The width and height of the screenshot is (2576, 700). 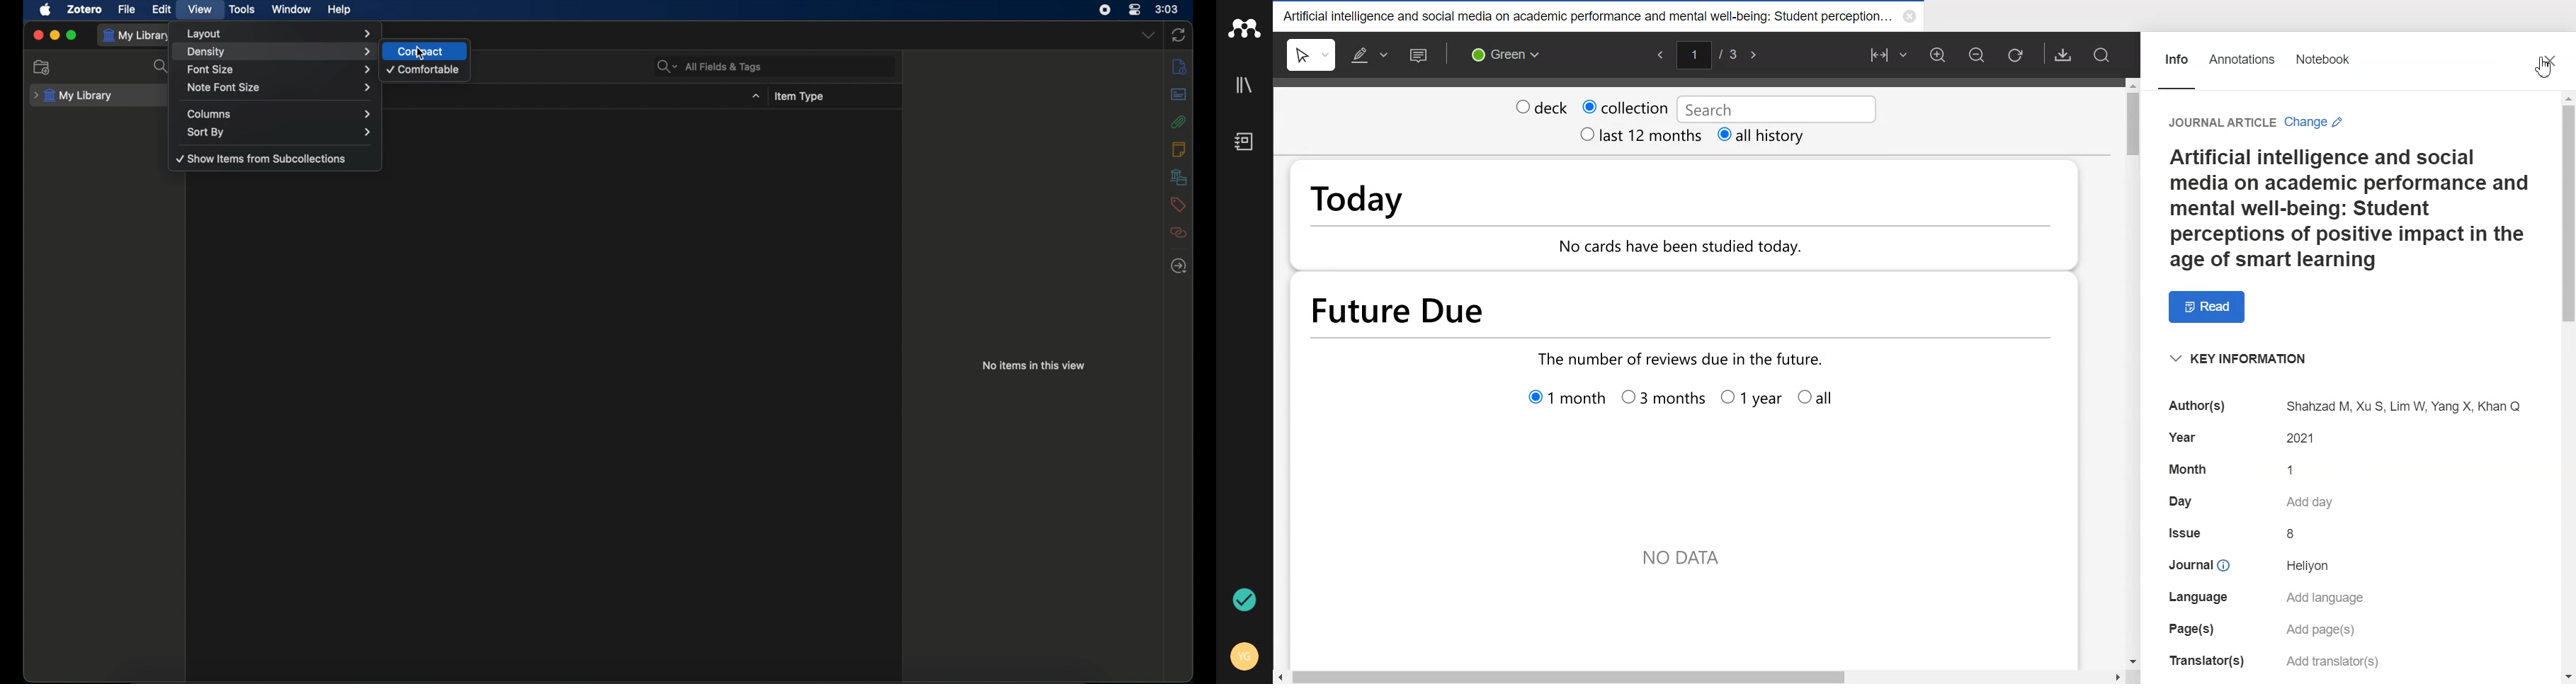 What do you see at coordinates (1179, 266) in the screenshot?
I see `locate` at bounding box center [1179, 266].